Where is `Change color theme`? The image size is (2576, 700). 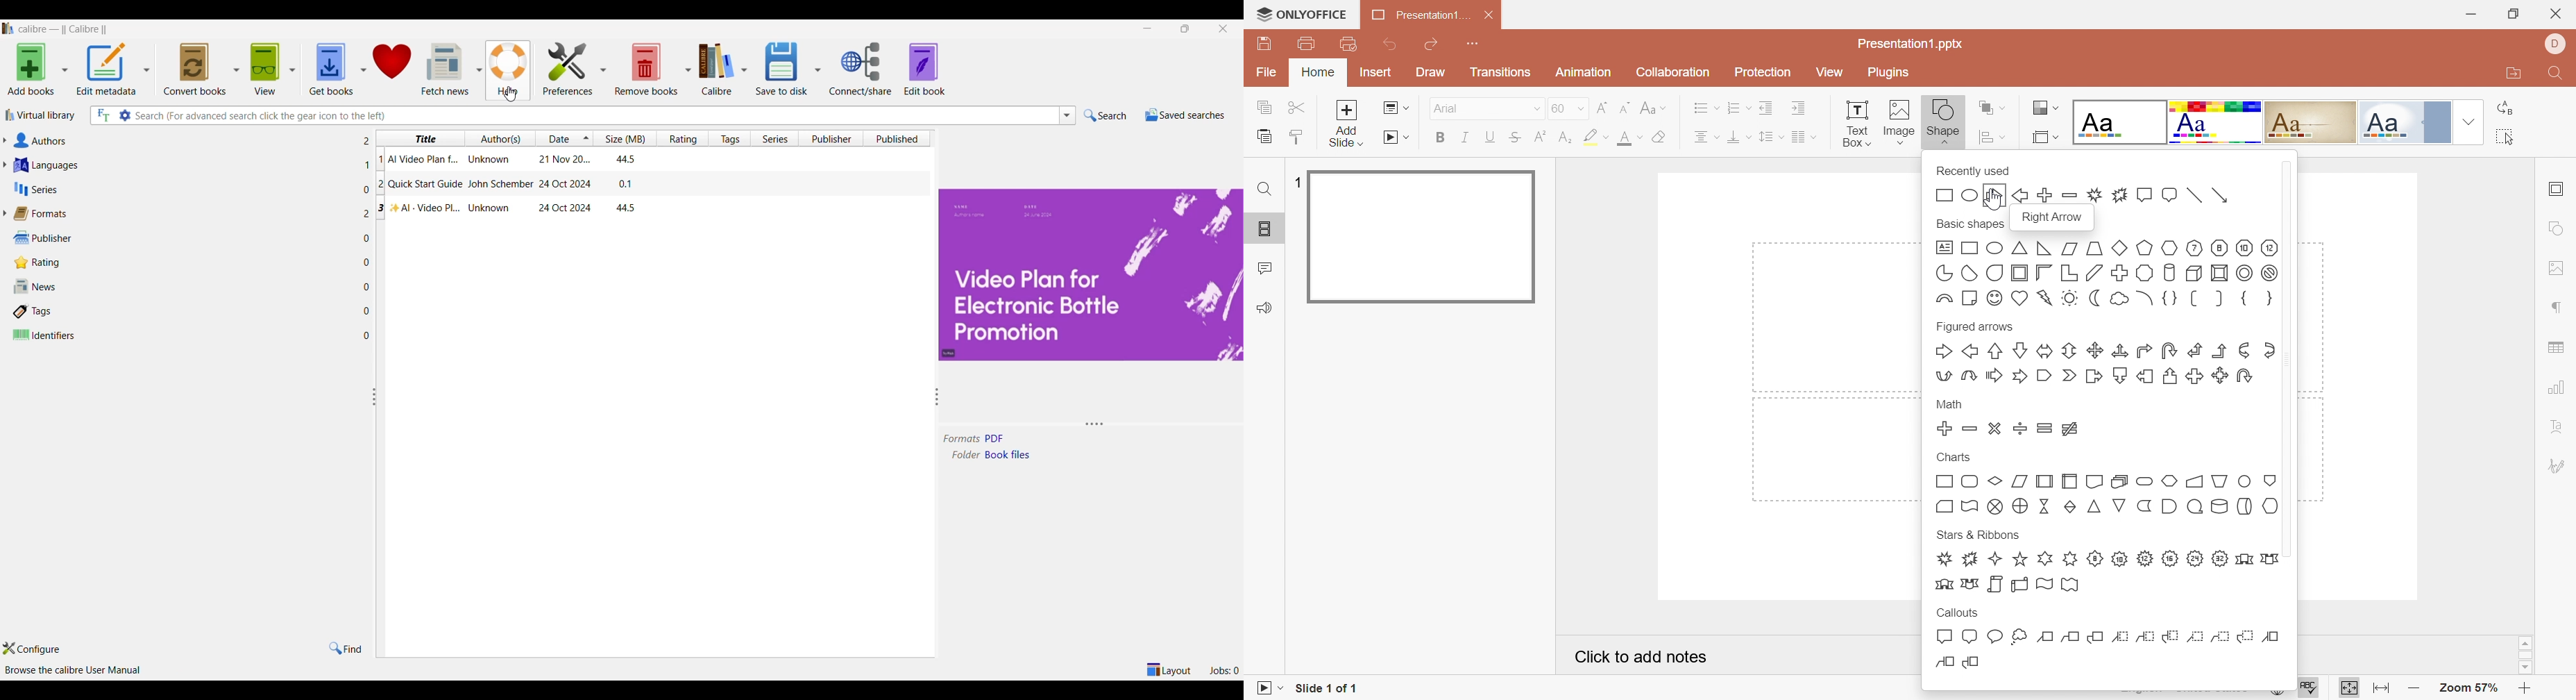
Change color theme is located at coordinates (2045, 108).